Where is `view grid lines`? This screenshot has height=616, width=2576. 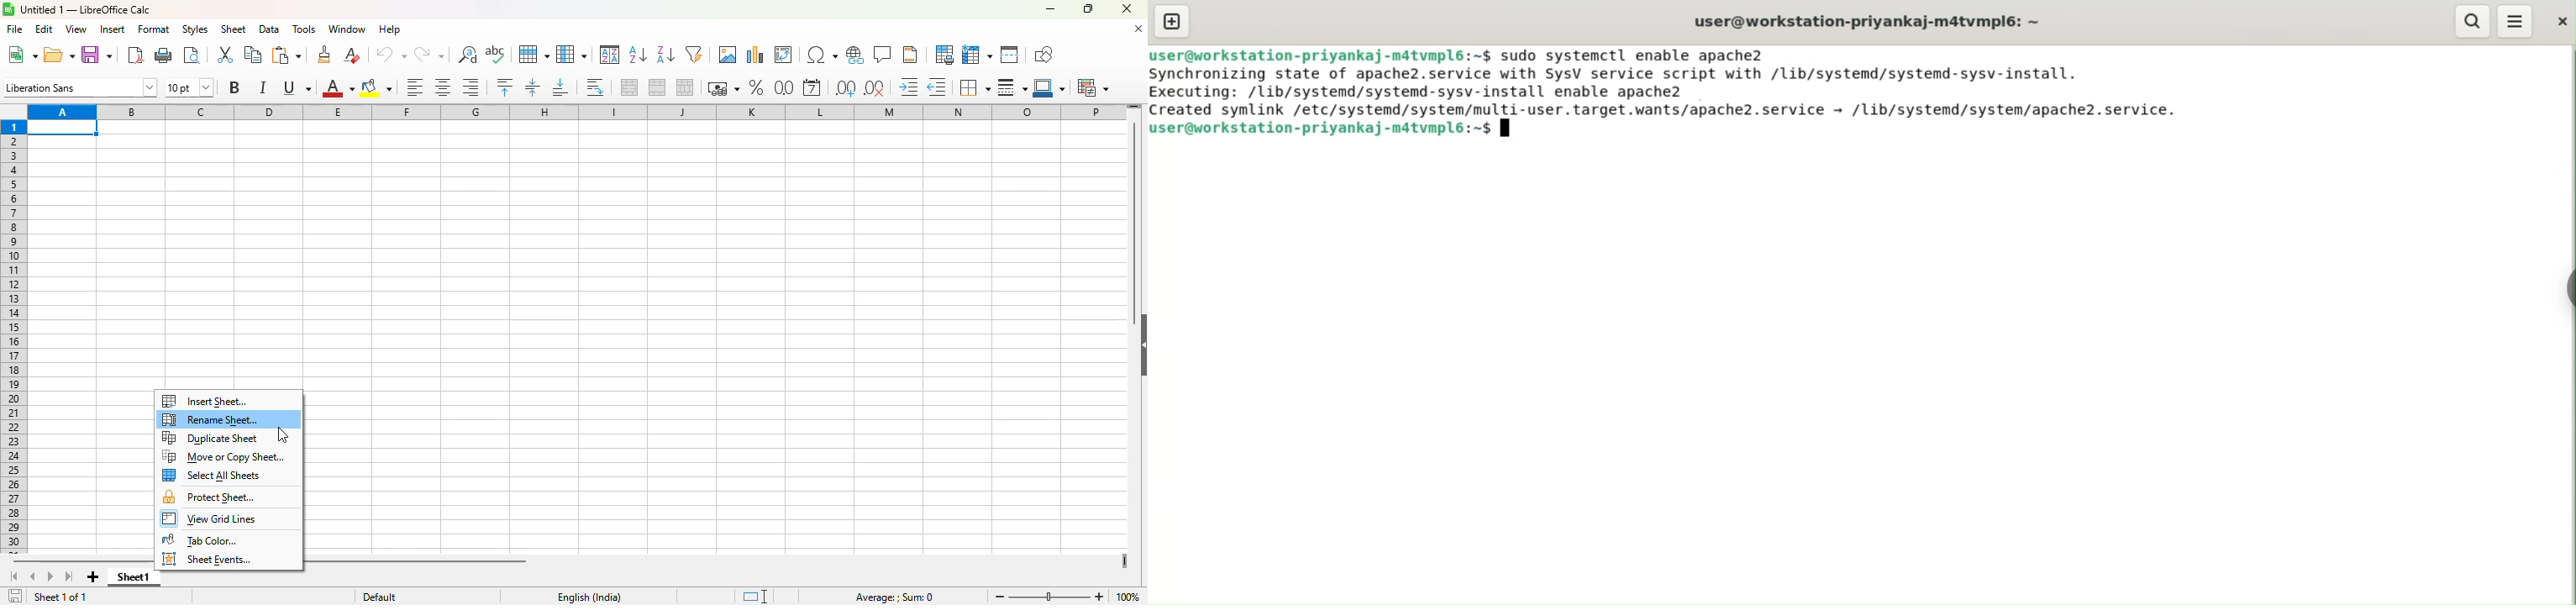
view grid lines is located at coordinates (209, 518).